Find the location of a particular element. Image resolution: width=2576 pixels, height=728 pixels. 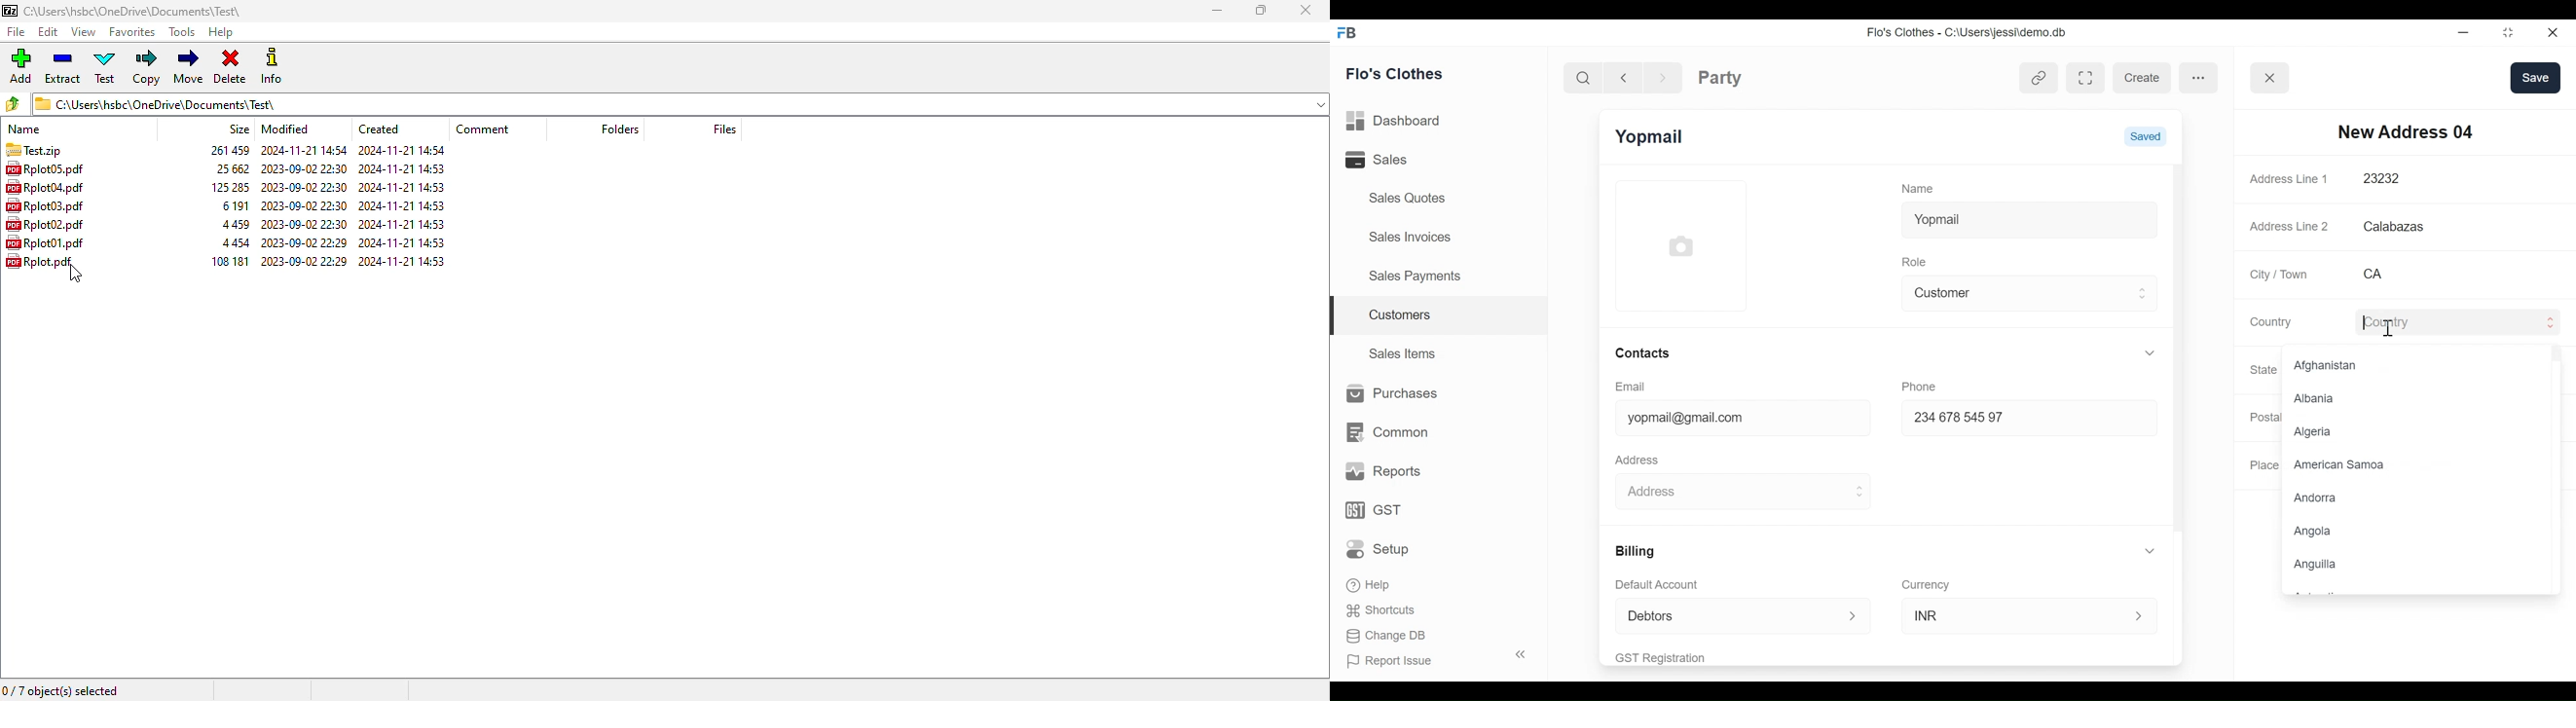

create is located at coordinates (2141, 78).